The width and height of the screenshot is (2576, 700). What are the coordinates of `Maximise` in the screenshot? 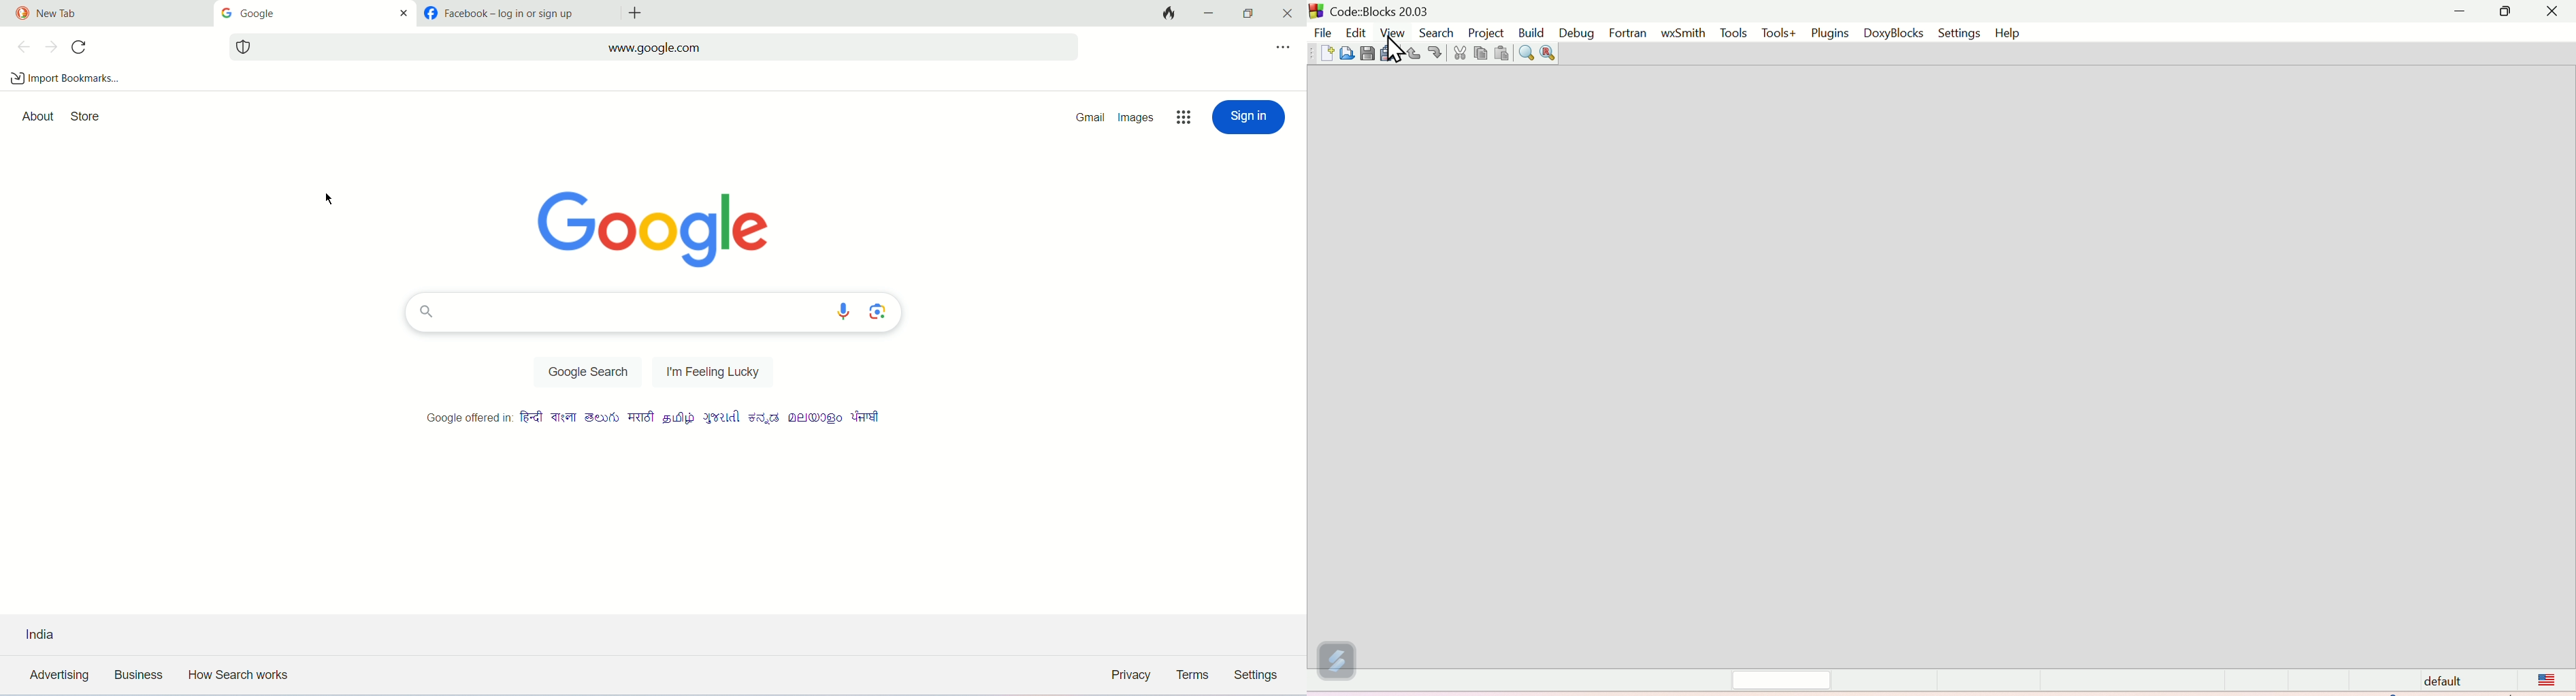 It's located at (2505, 13).